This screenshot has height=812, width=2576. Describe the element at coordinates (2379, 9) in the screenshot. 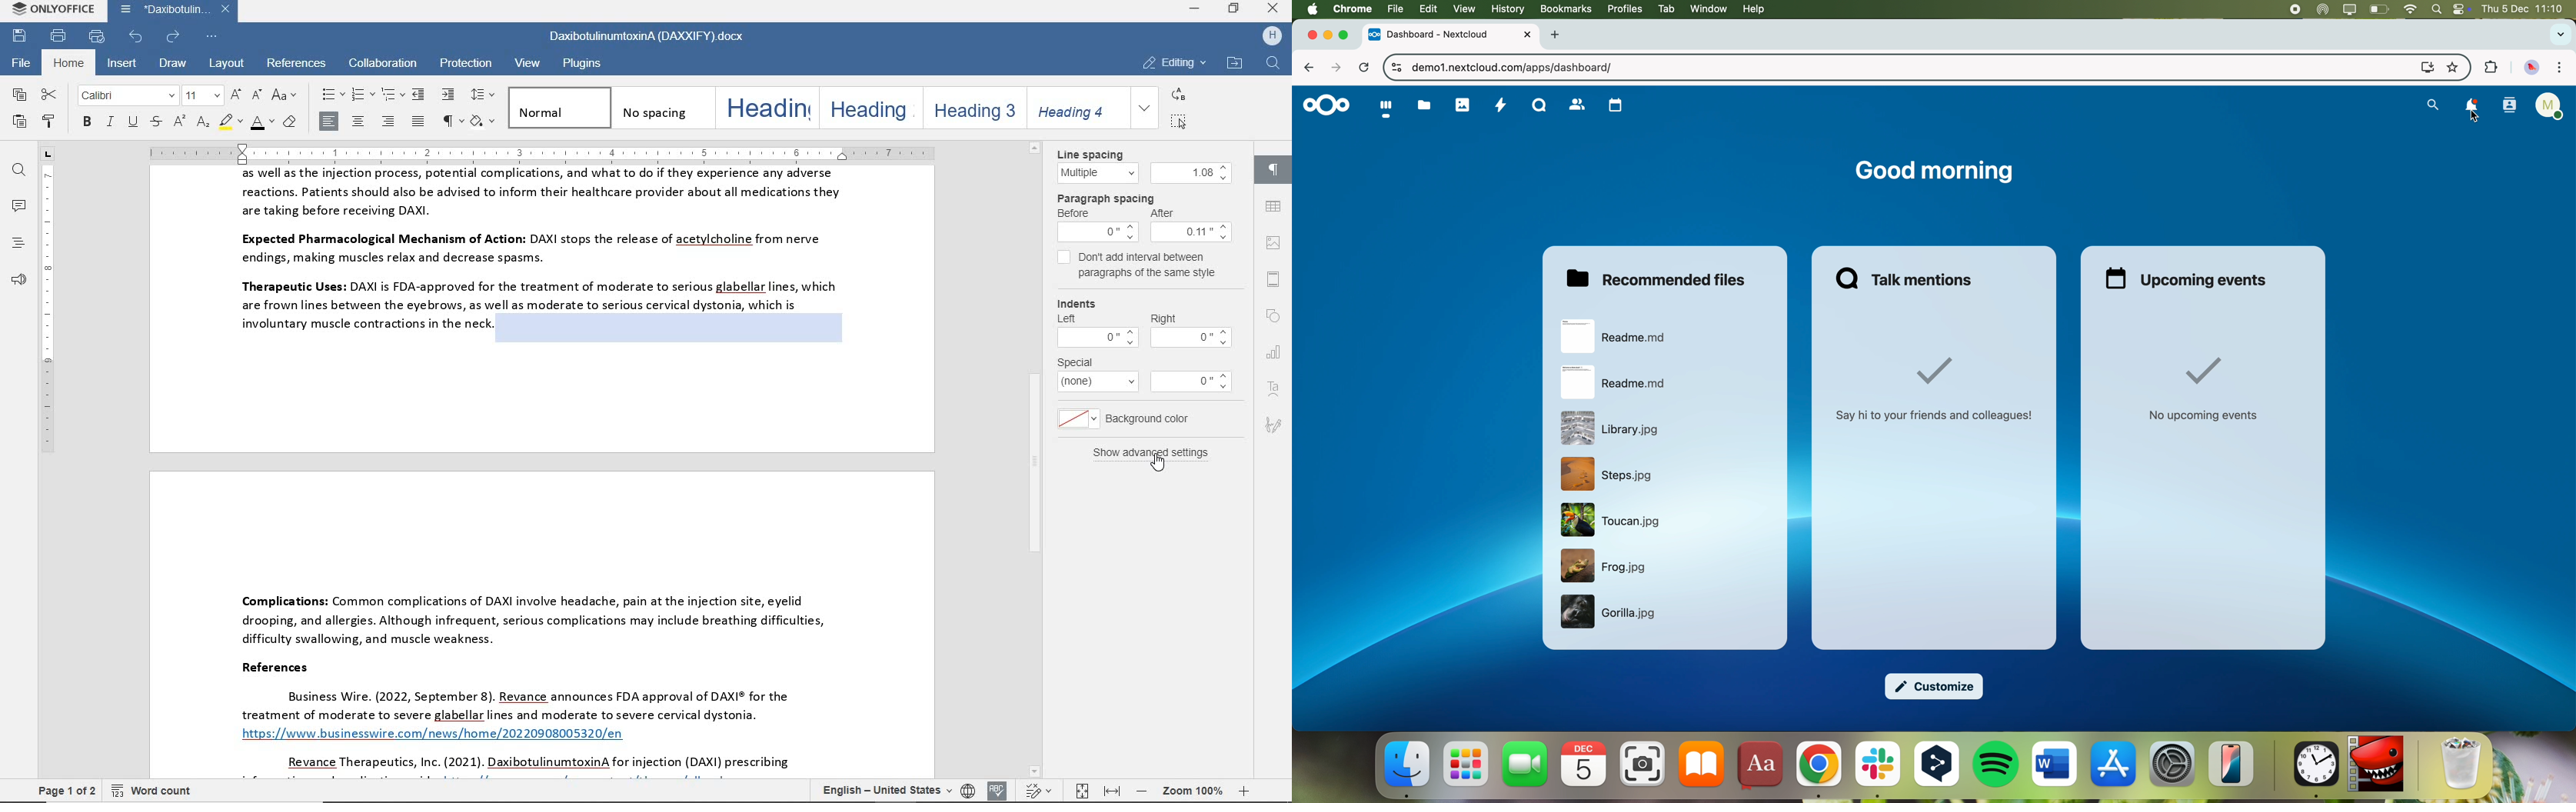

I see `battery` at that location.